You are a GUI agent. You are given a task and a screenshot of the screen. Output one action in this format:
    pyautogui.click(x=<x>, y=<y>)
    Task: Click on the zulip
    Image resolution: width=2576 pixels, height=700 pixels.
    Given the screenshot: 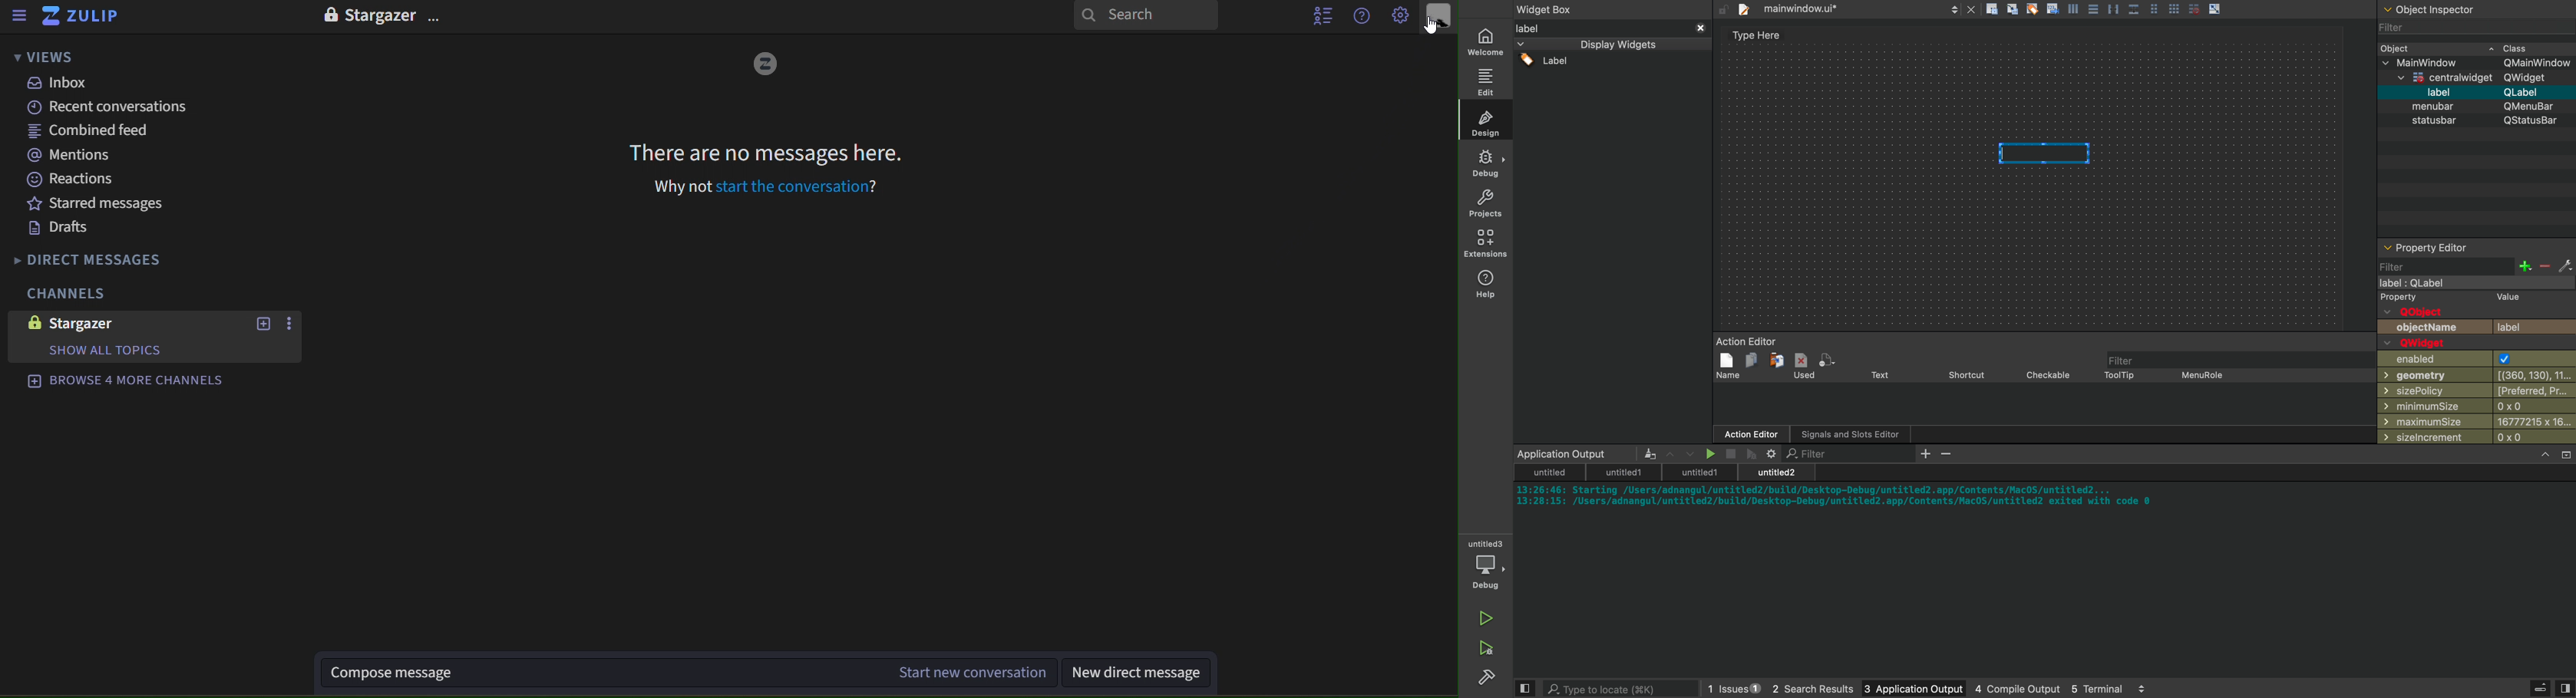 What is the action you would take?
    pyautogui.click(x=87, y=19)
    